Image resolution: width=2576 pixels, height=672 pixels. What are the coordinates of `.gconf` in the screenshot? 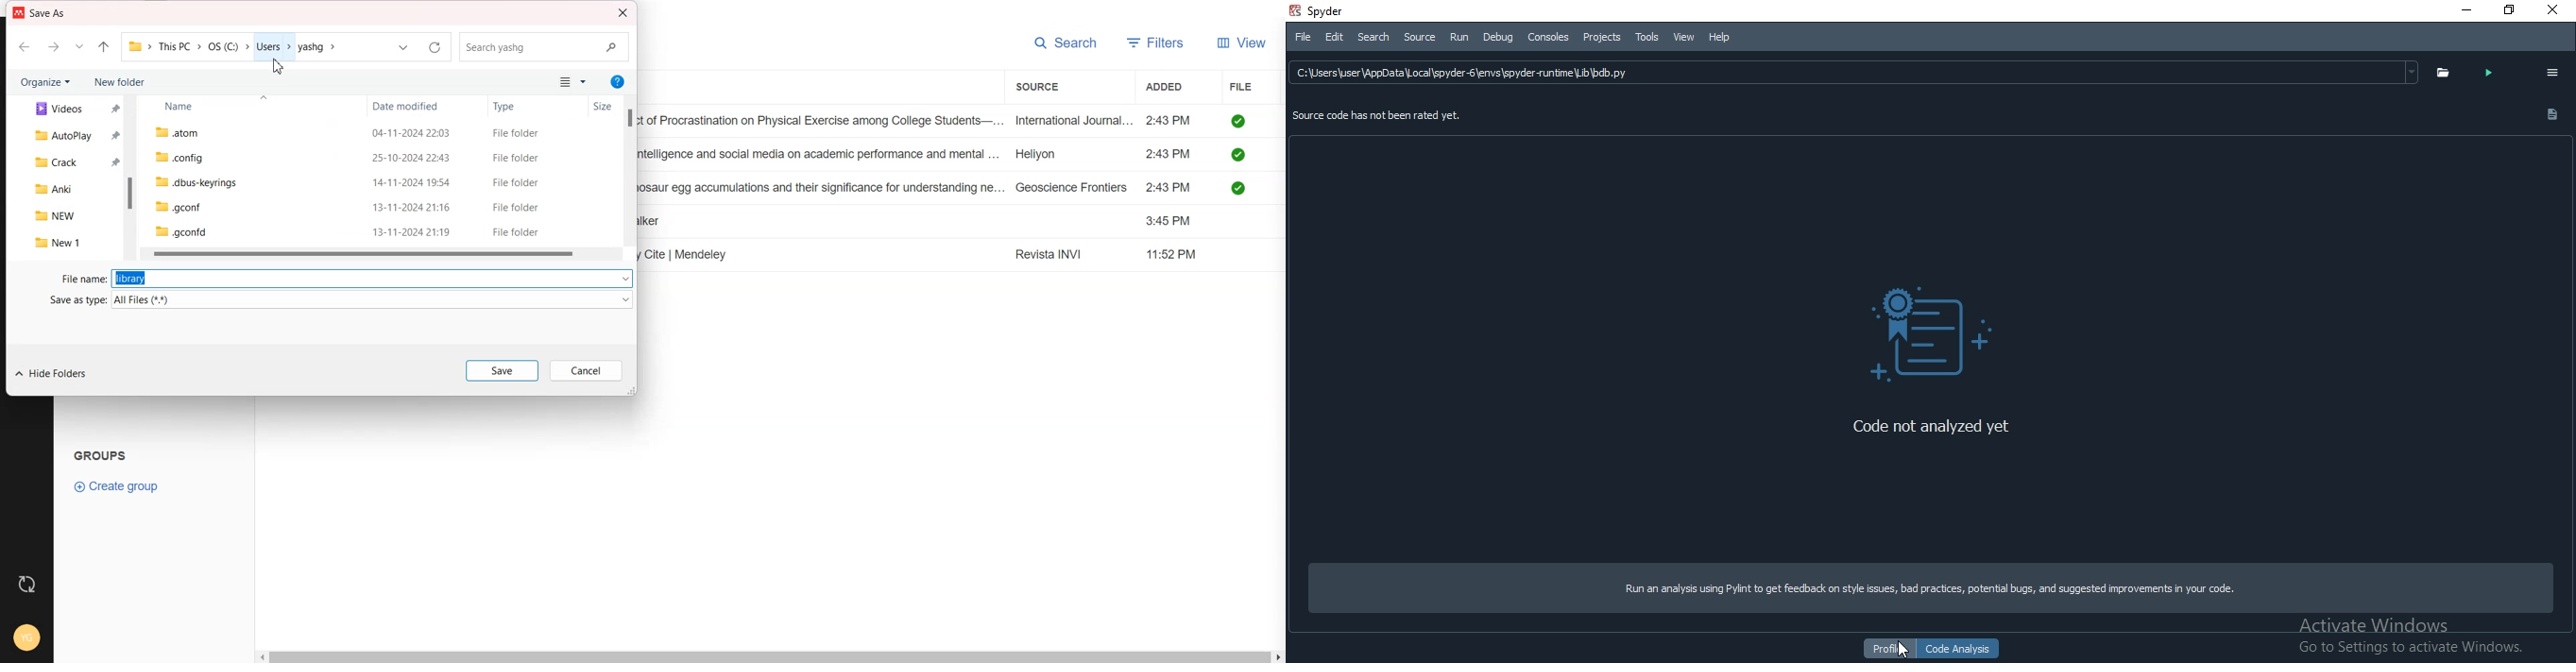 It's located at (179, 206).